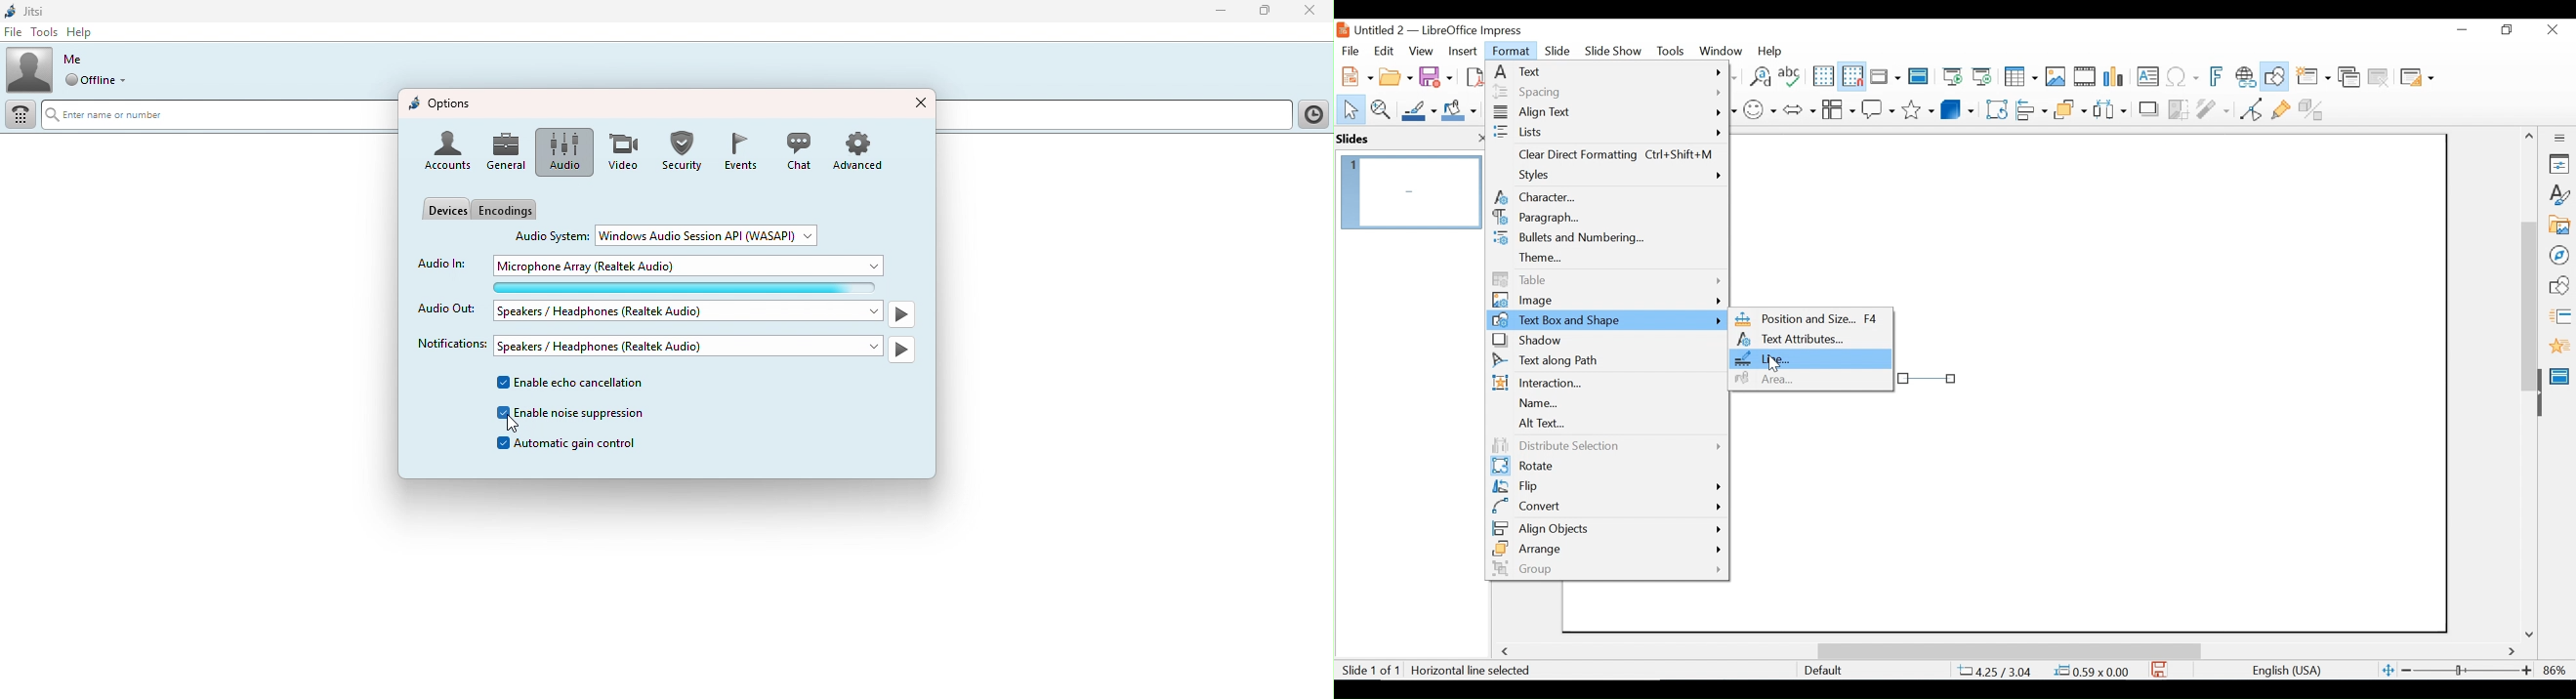  Describe the element at coordinates (1410, 192) in the screenshot. I see `Slide Preview` at that location.